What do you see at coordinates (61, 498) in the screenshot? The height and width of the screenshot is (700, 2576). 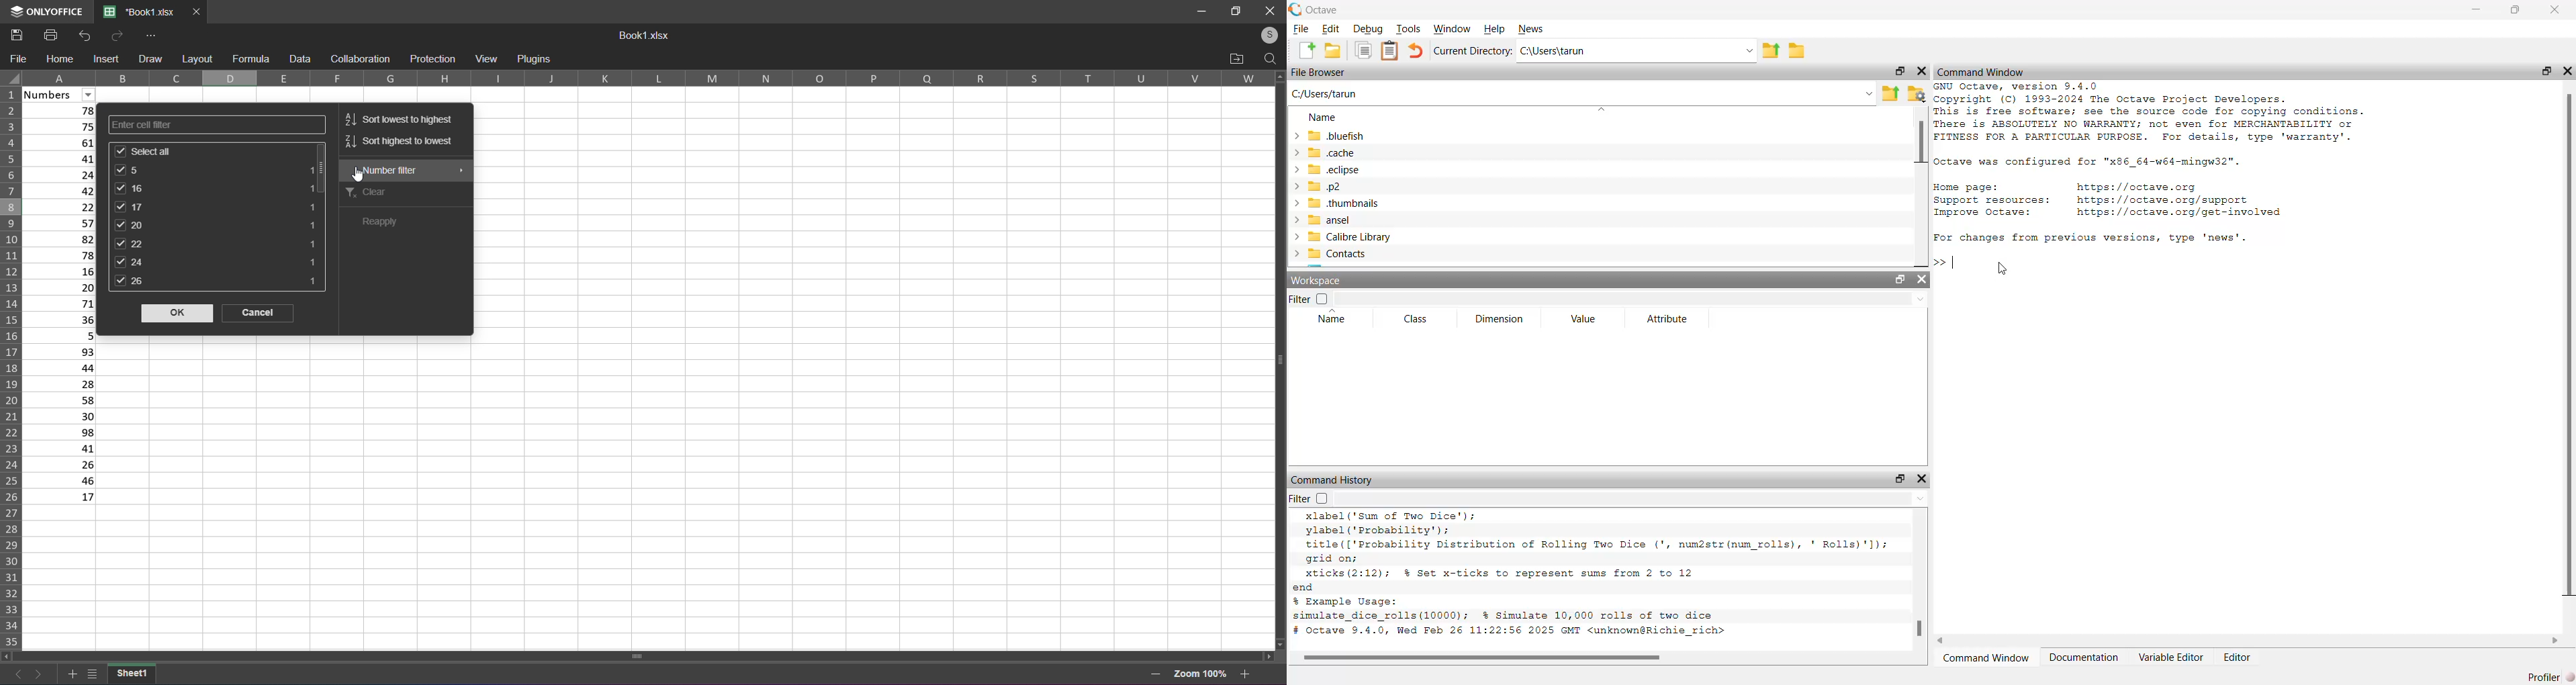 I see `17` at bounding box center [61, 498].